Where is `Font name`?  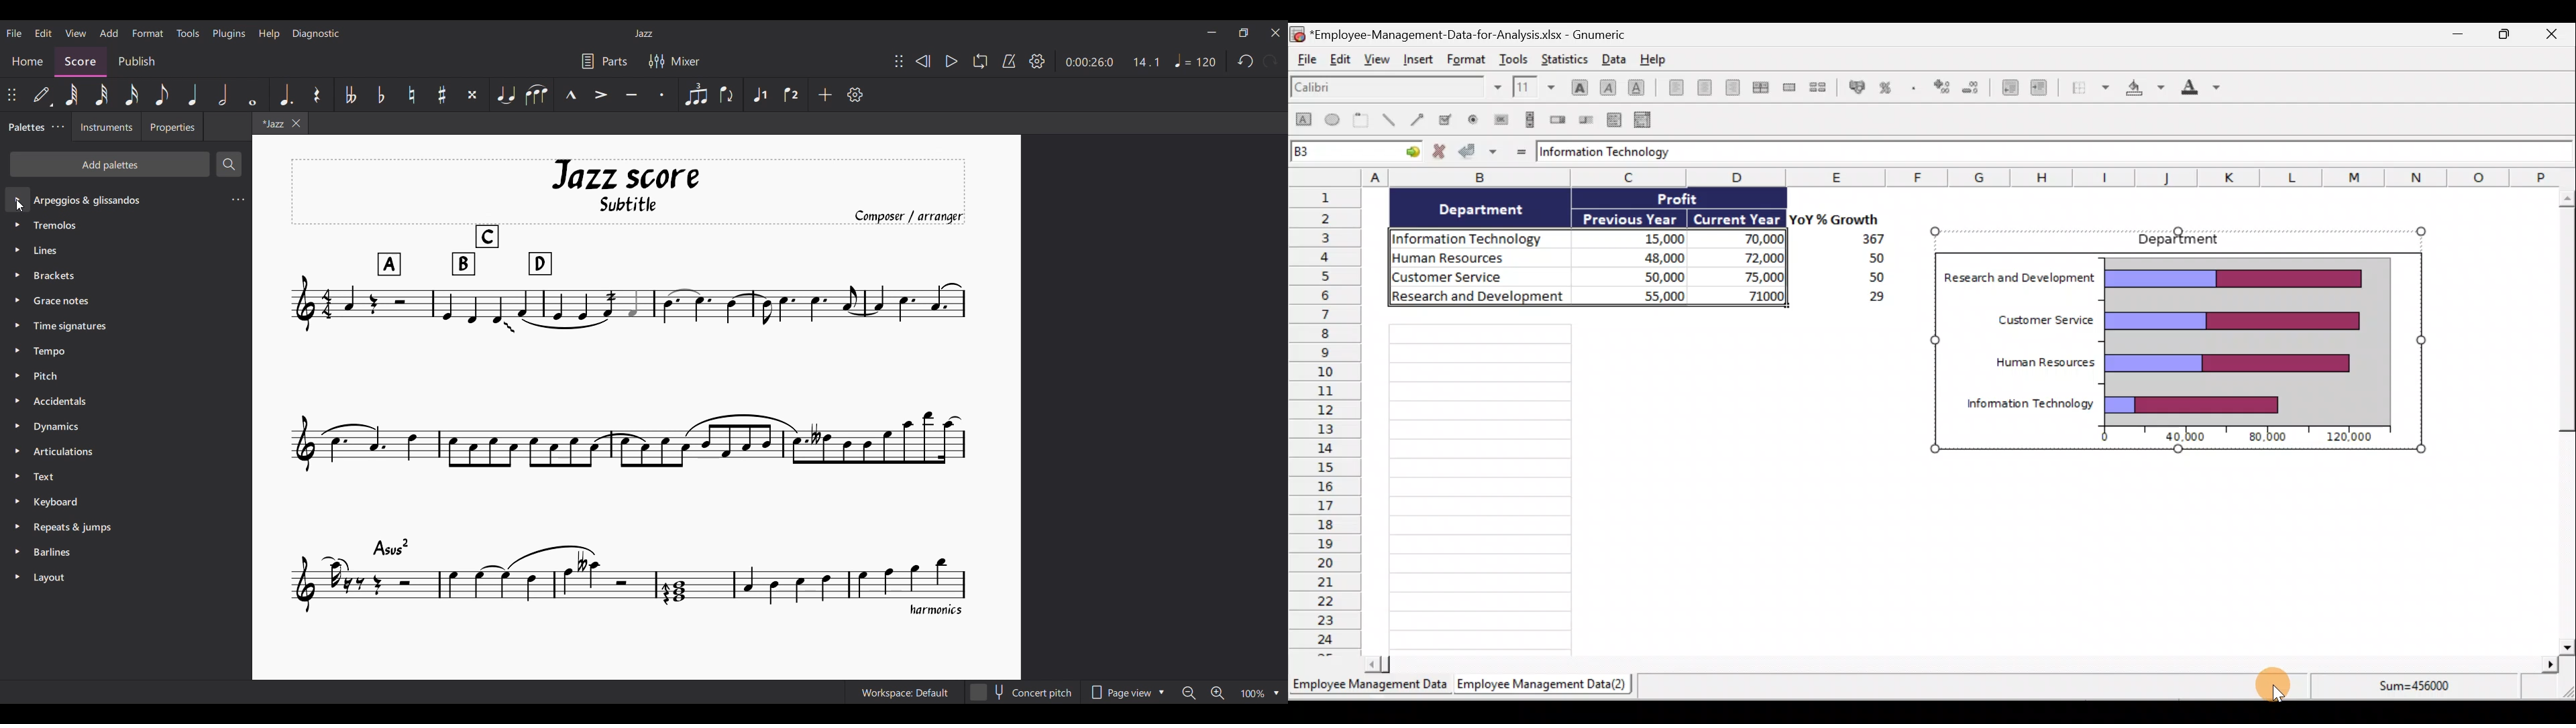
Font name is located at coordinates (1397, 88).